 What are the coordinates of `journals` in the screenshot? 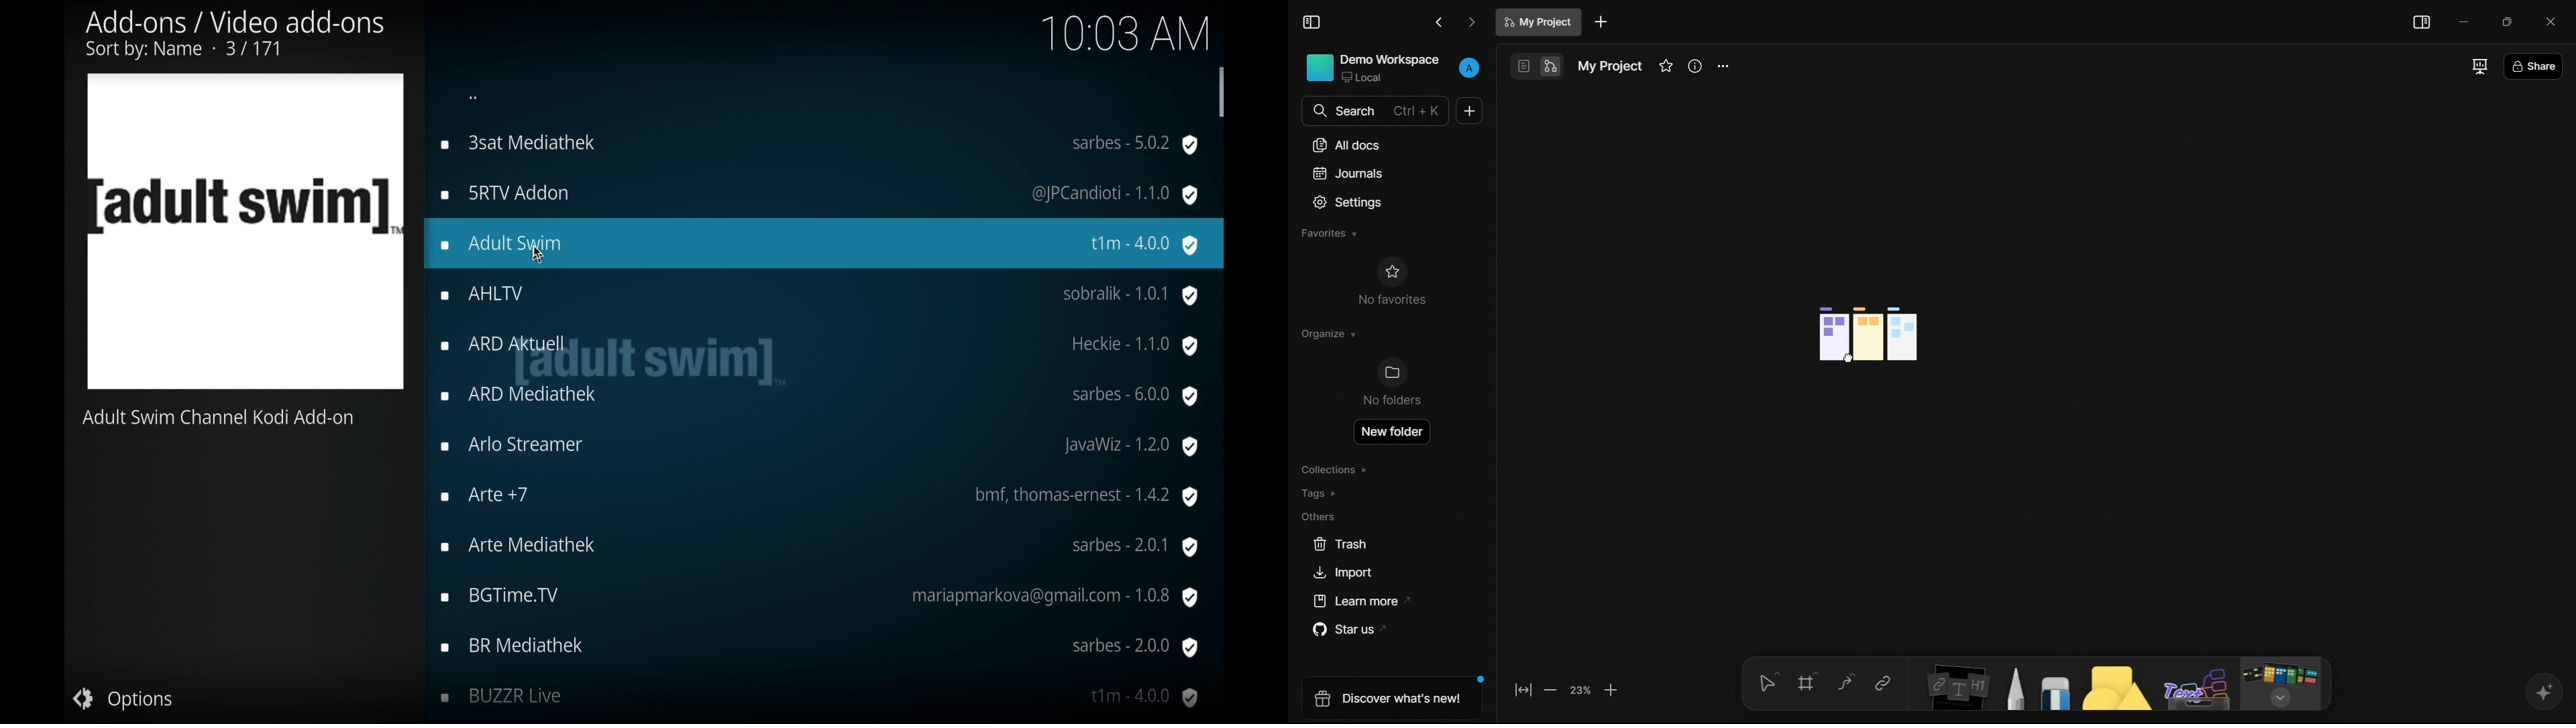 It's located at (1348, 174).